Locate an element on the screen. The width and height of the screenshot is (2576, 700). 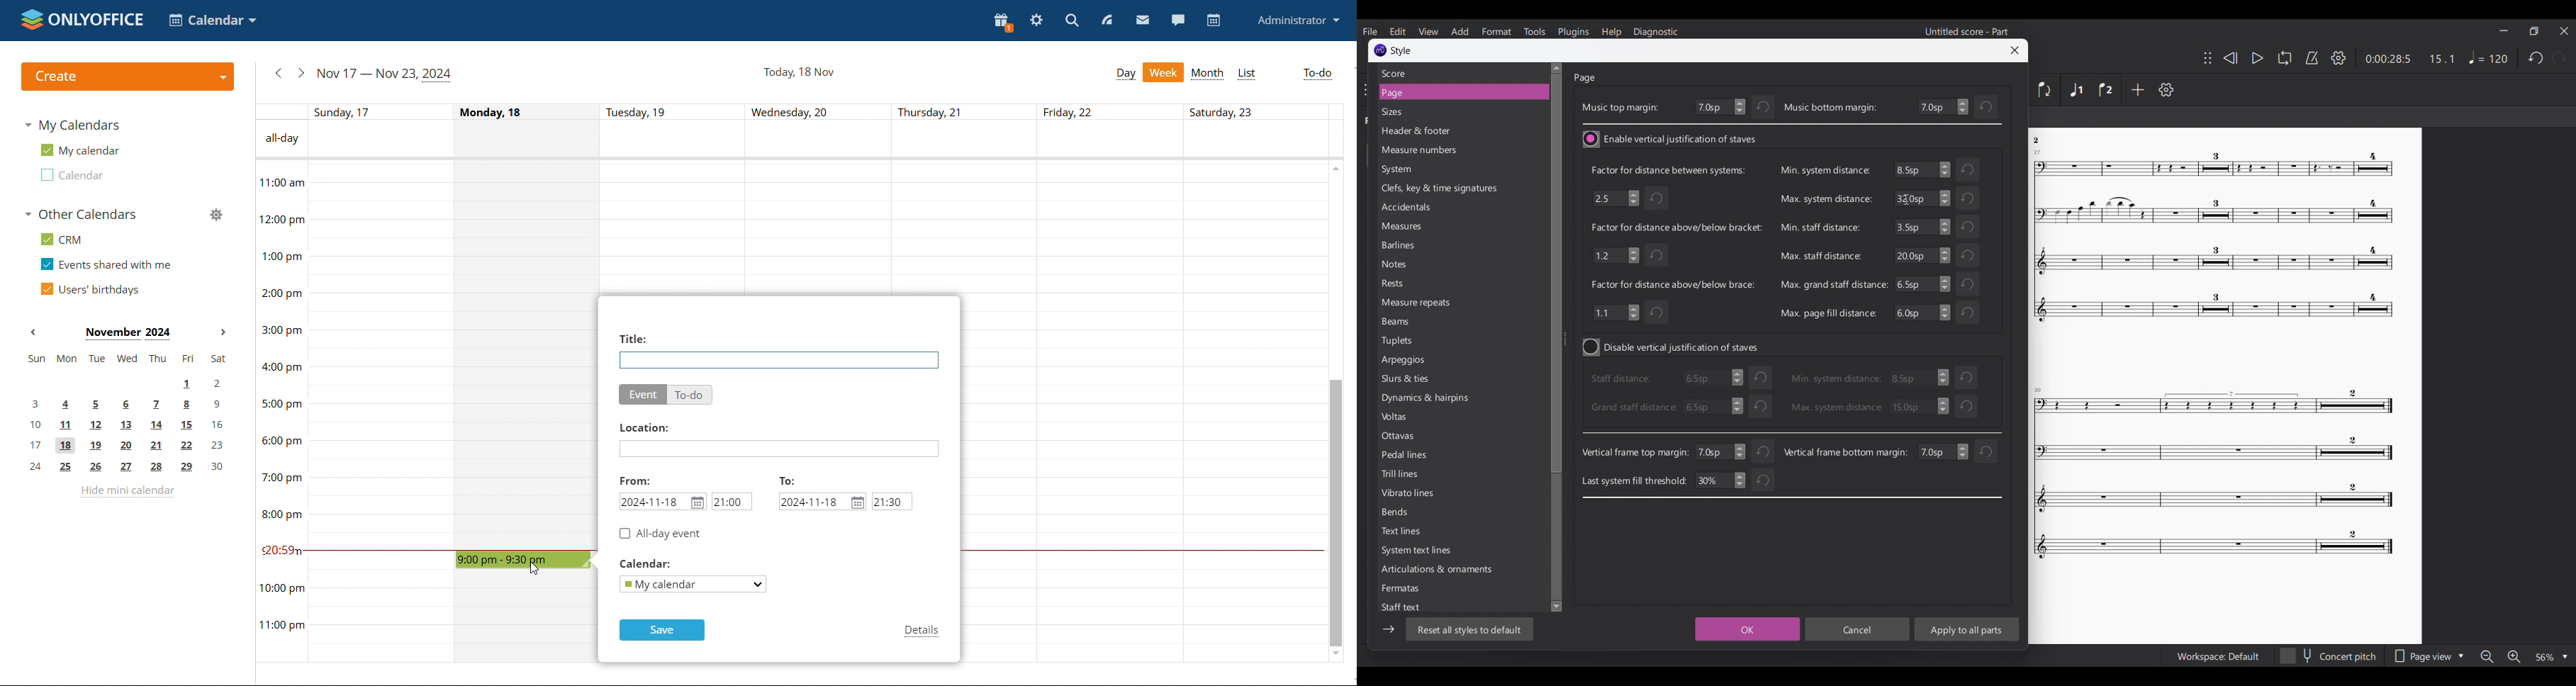
Arpeggias is located at coordinates (1416, 360).